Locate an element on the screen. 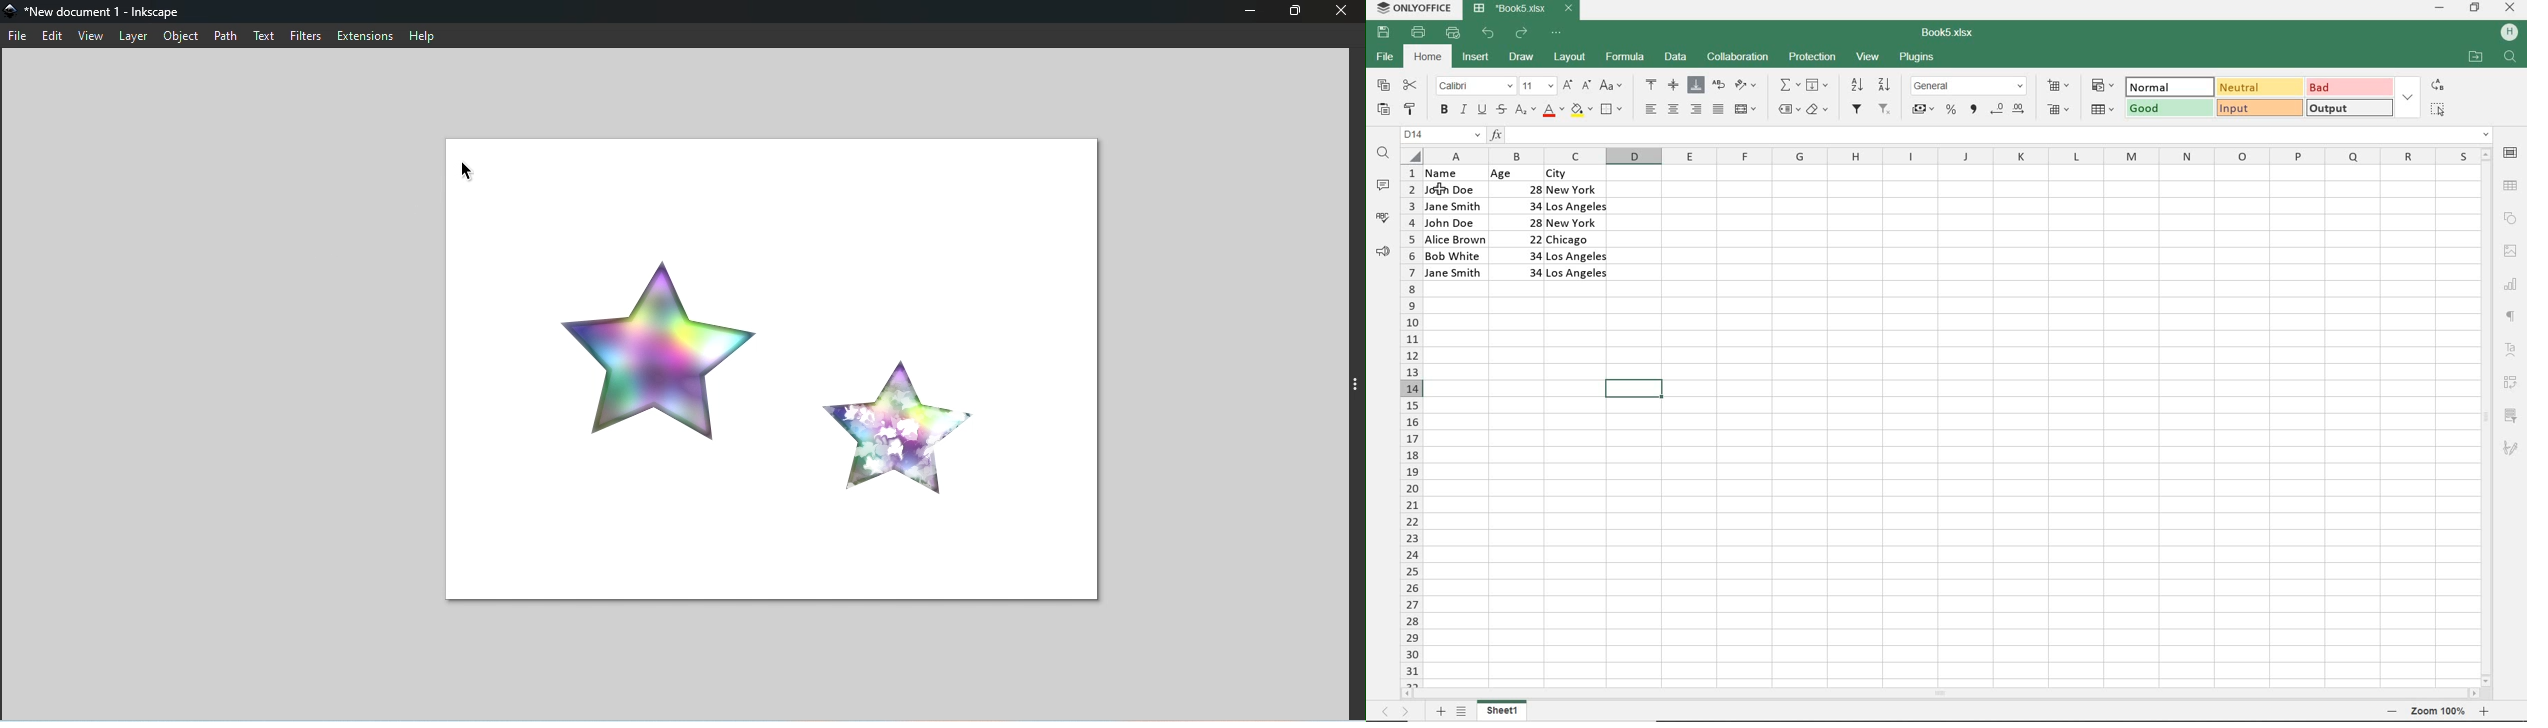 This screenshot has height=728, width=2548. Edit is located at coordinates (52, 36).